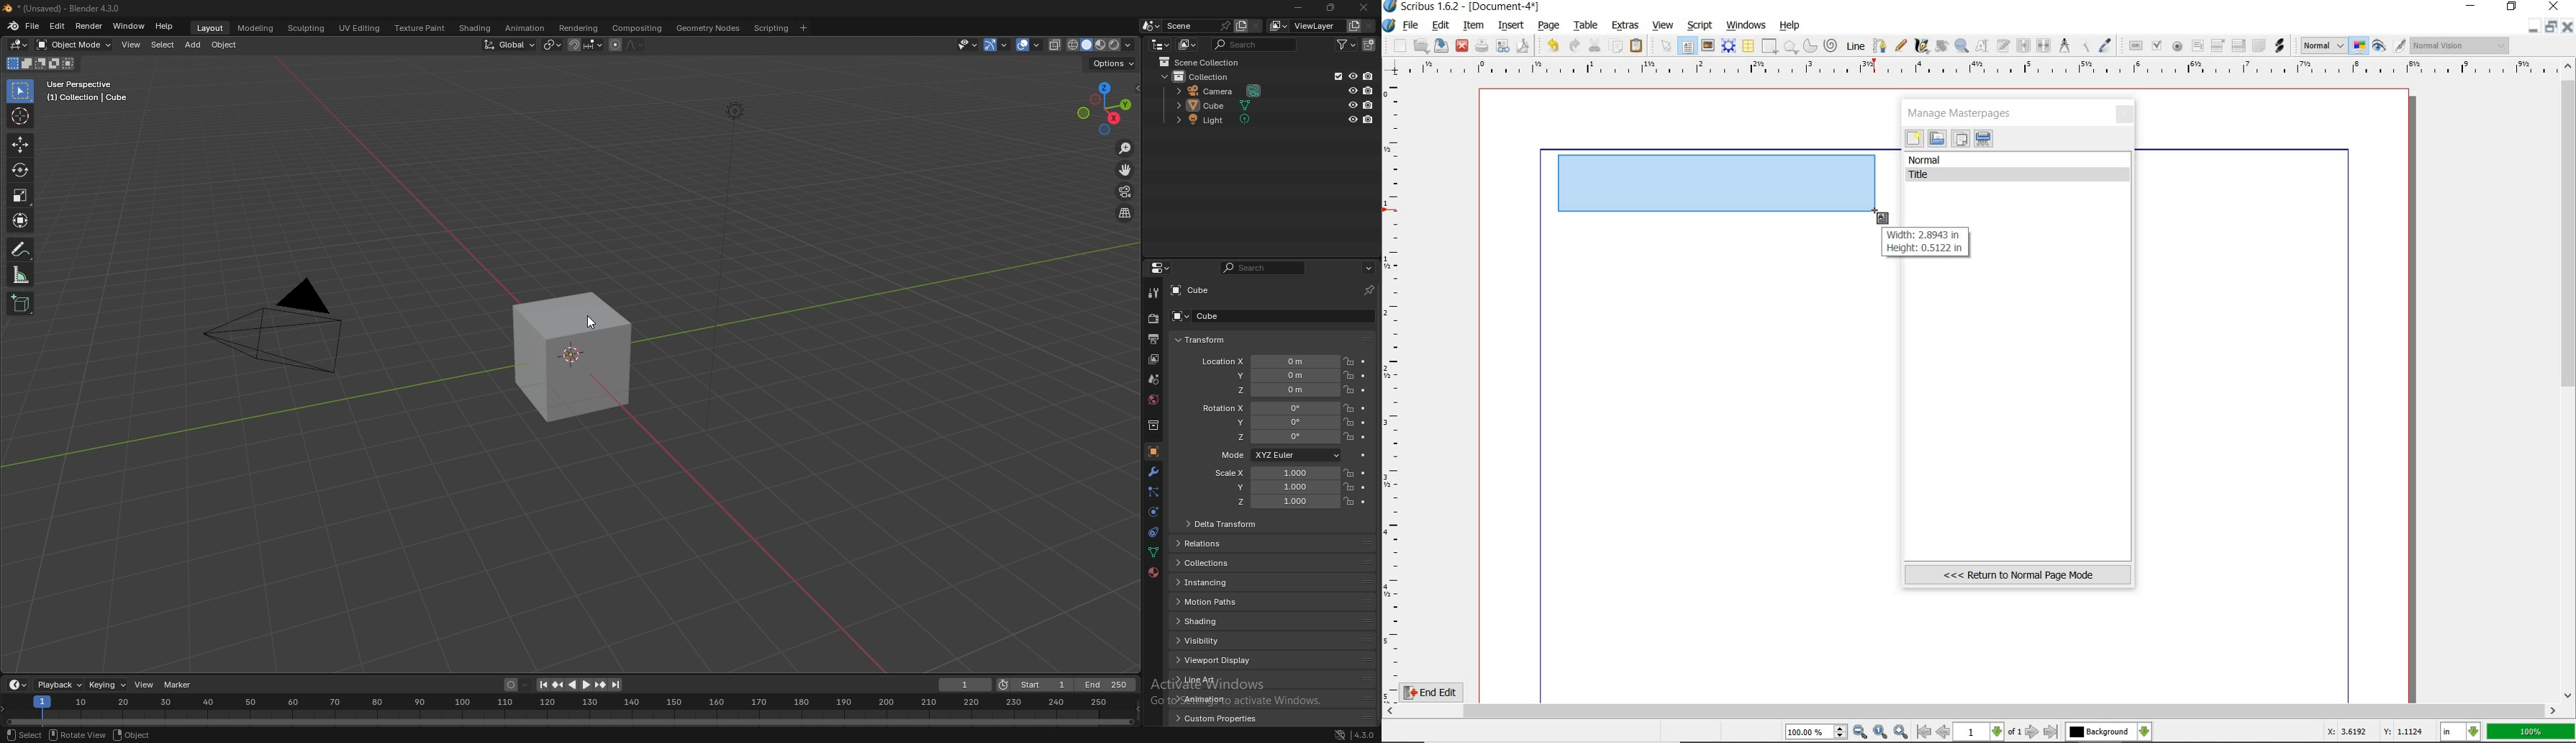  I want to click on unlink text frames, so click(2044, 46).